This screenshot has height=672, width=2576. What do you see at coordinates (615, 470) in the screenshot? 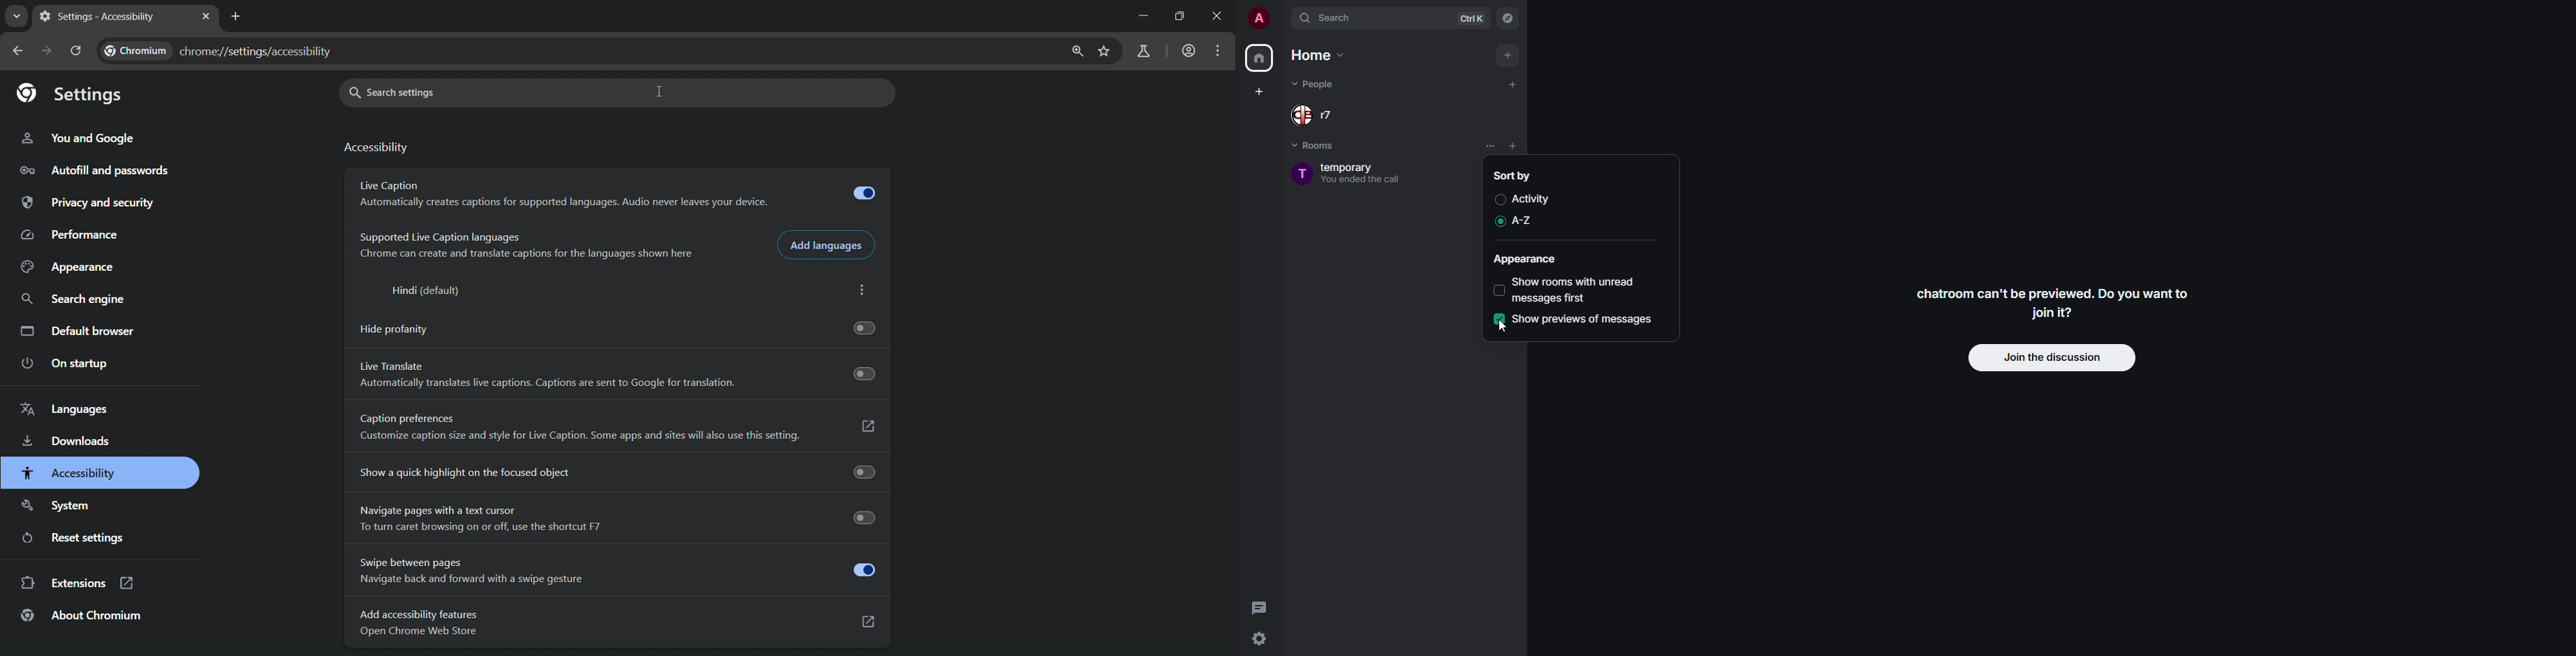
I see `show a quick highlight on the focused object` at bounding box center [615, 470].